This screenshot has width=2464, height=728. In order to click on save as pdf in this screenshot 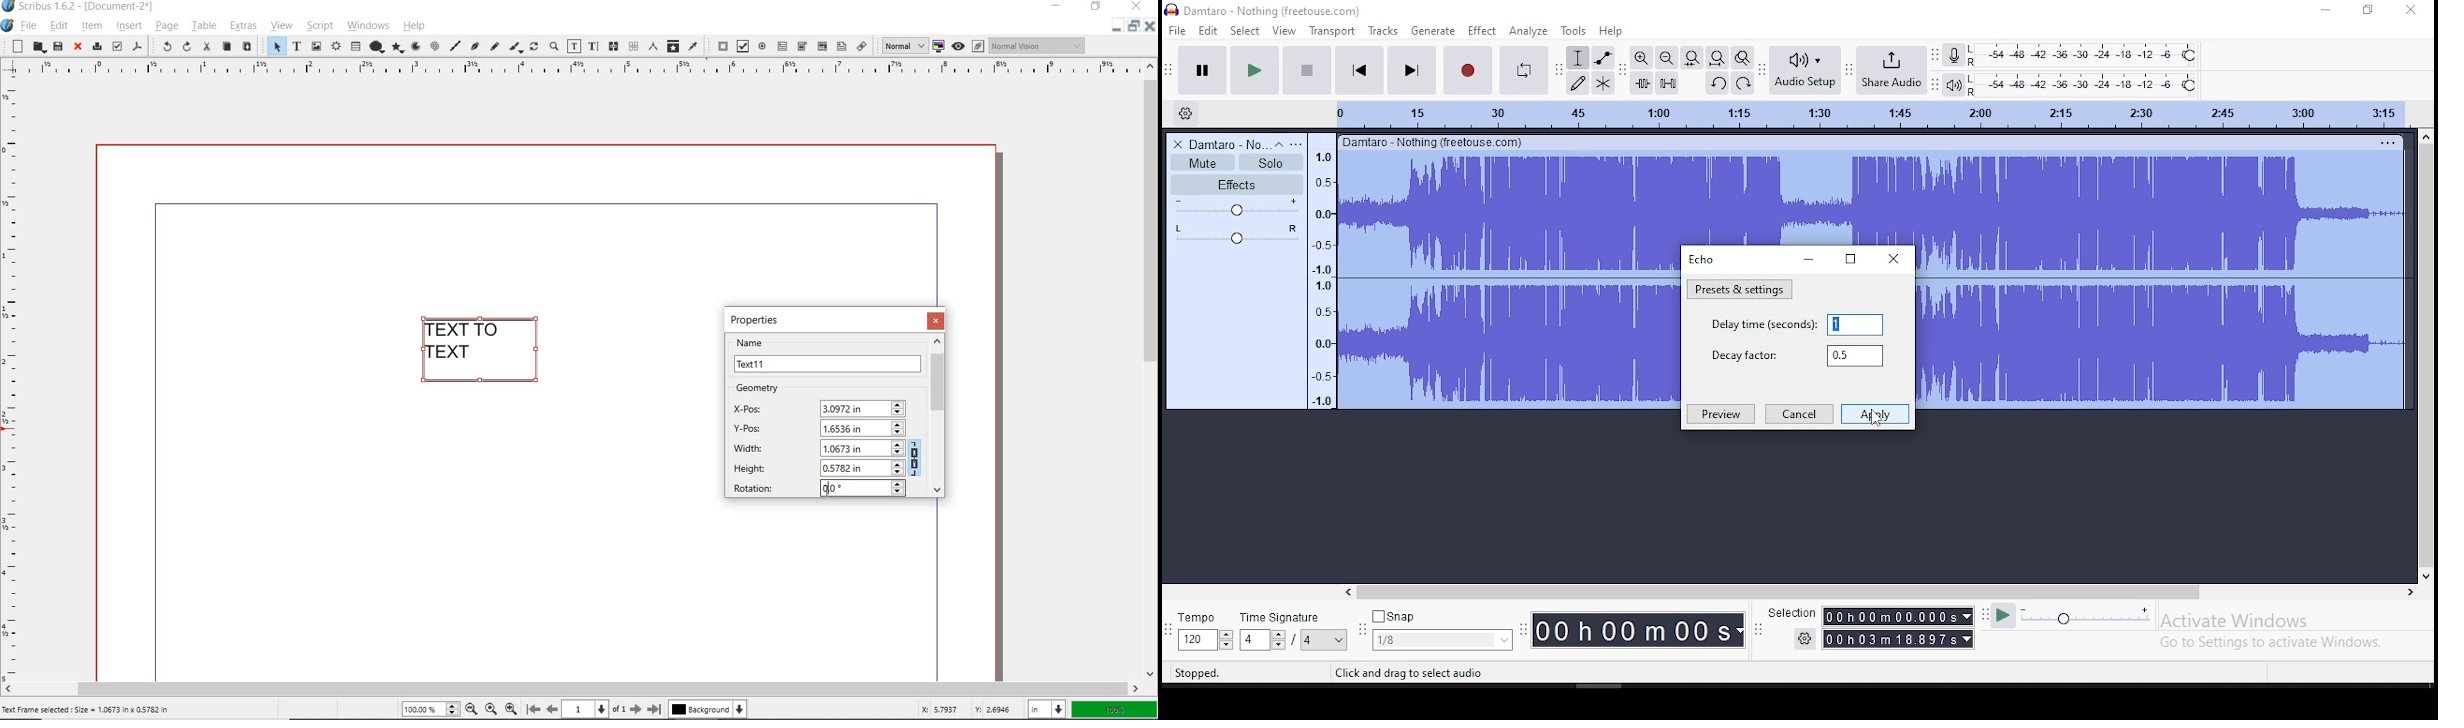, I will do `click(137, 48)`.